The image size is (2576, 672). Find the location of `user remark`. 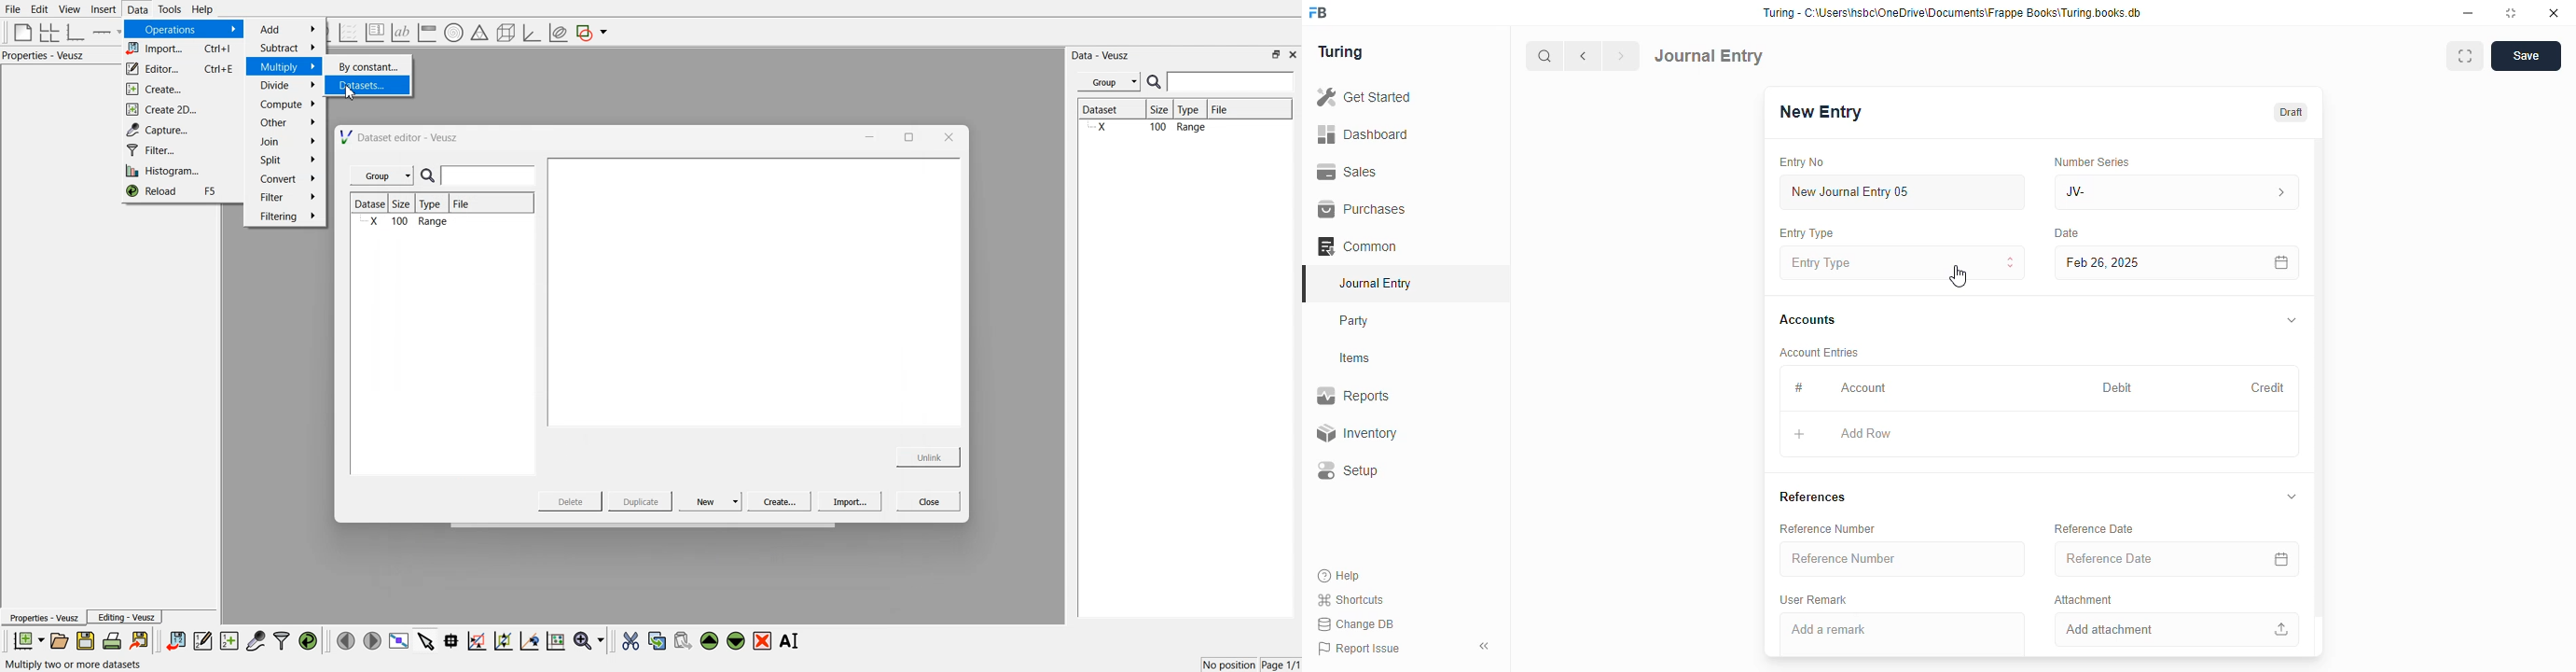

user remark is located at coordinates (1813, 599).